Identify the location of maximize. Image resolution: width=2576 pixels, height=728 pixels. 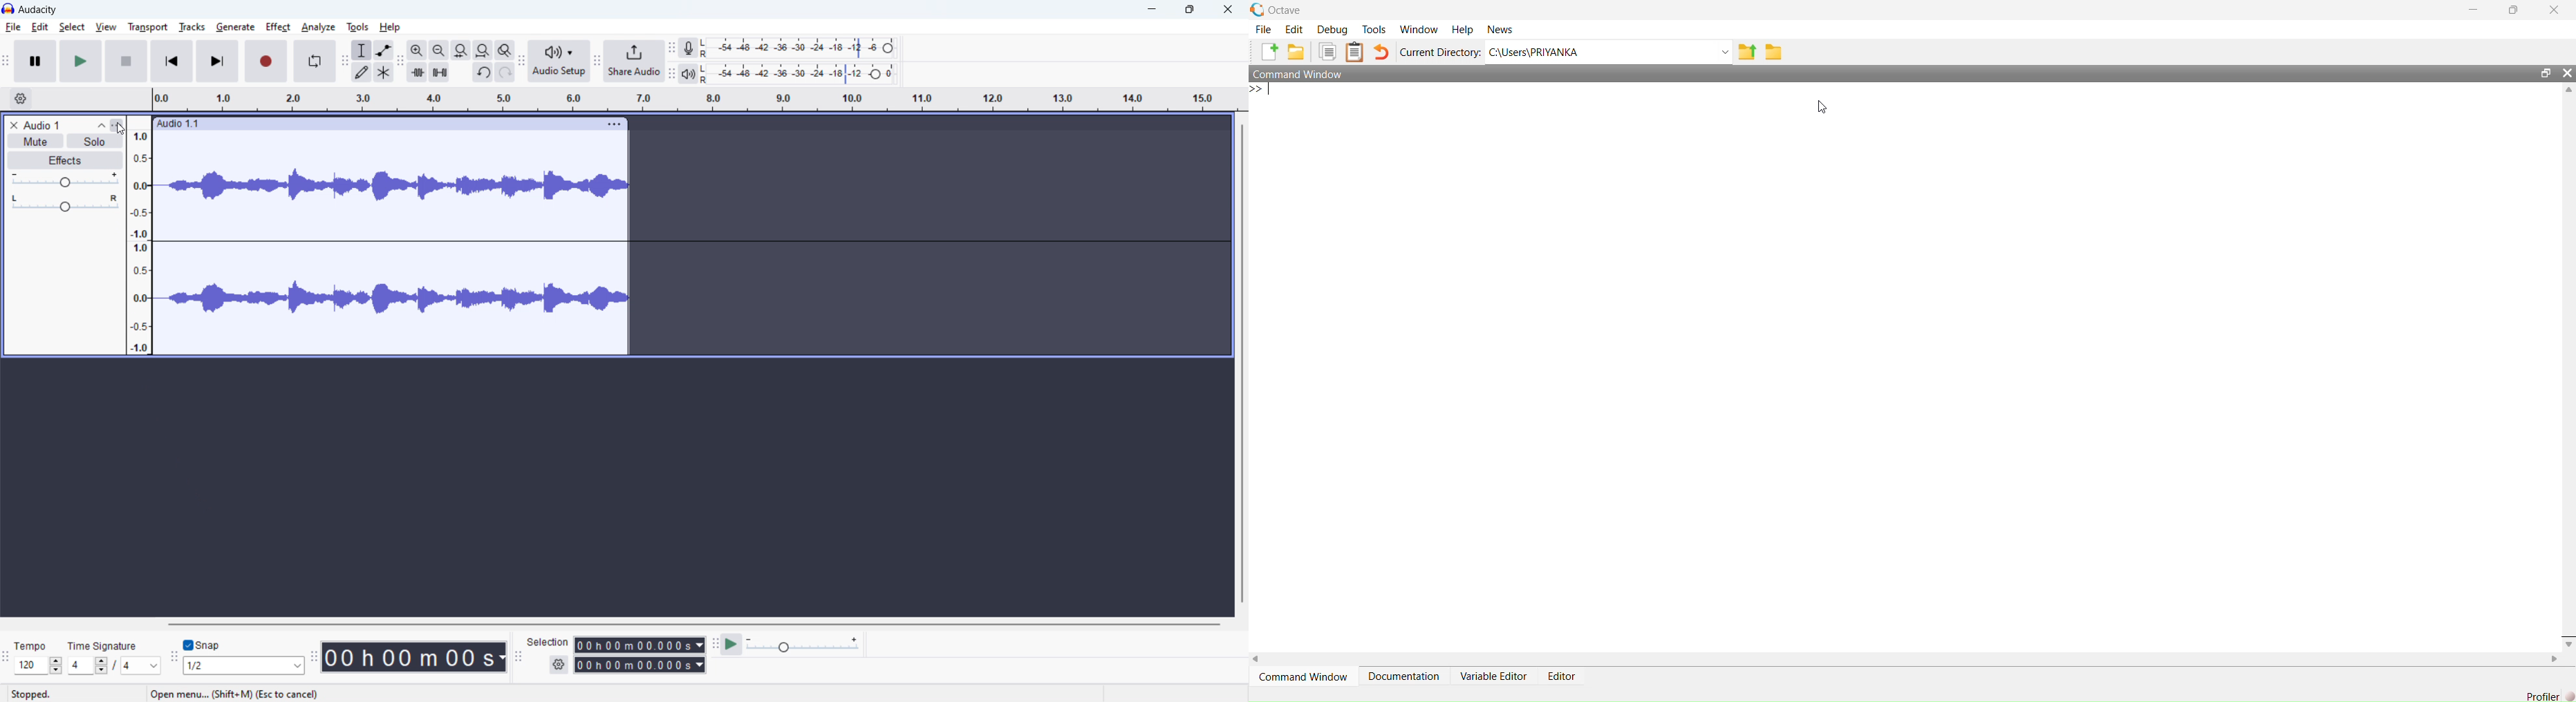
(1190, 10).